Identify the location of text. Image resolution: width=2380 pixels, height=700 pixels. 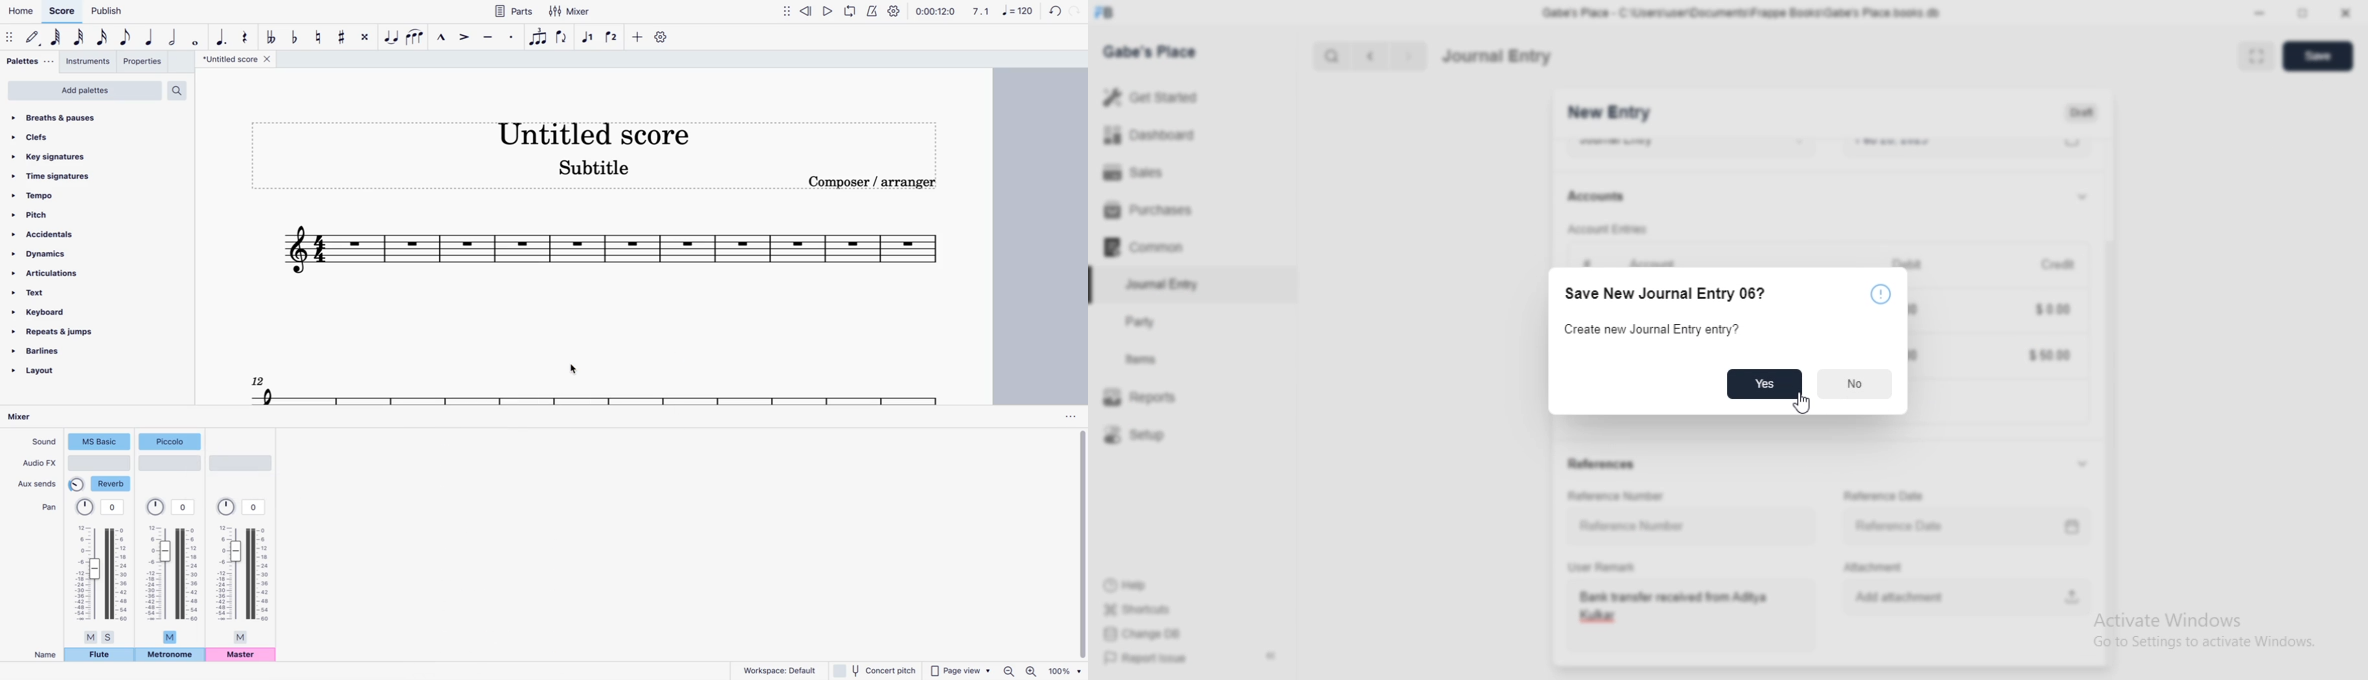
(68, 293).